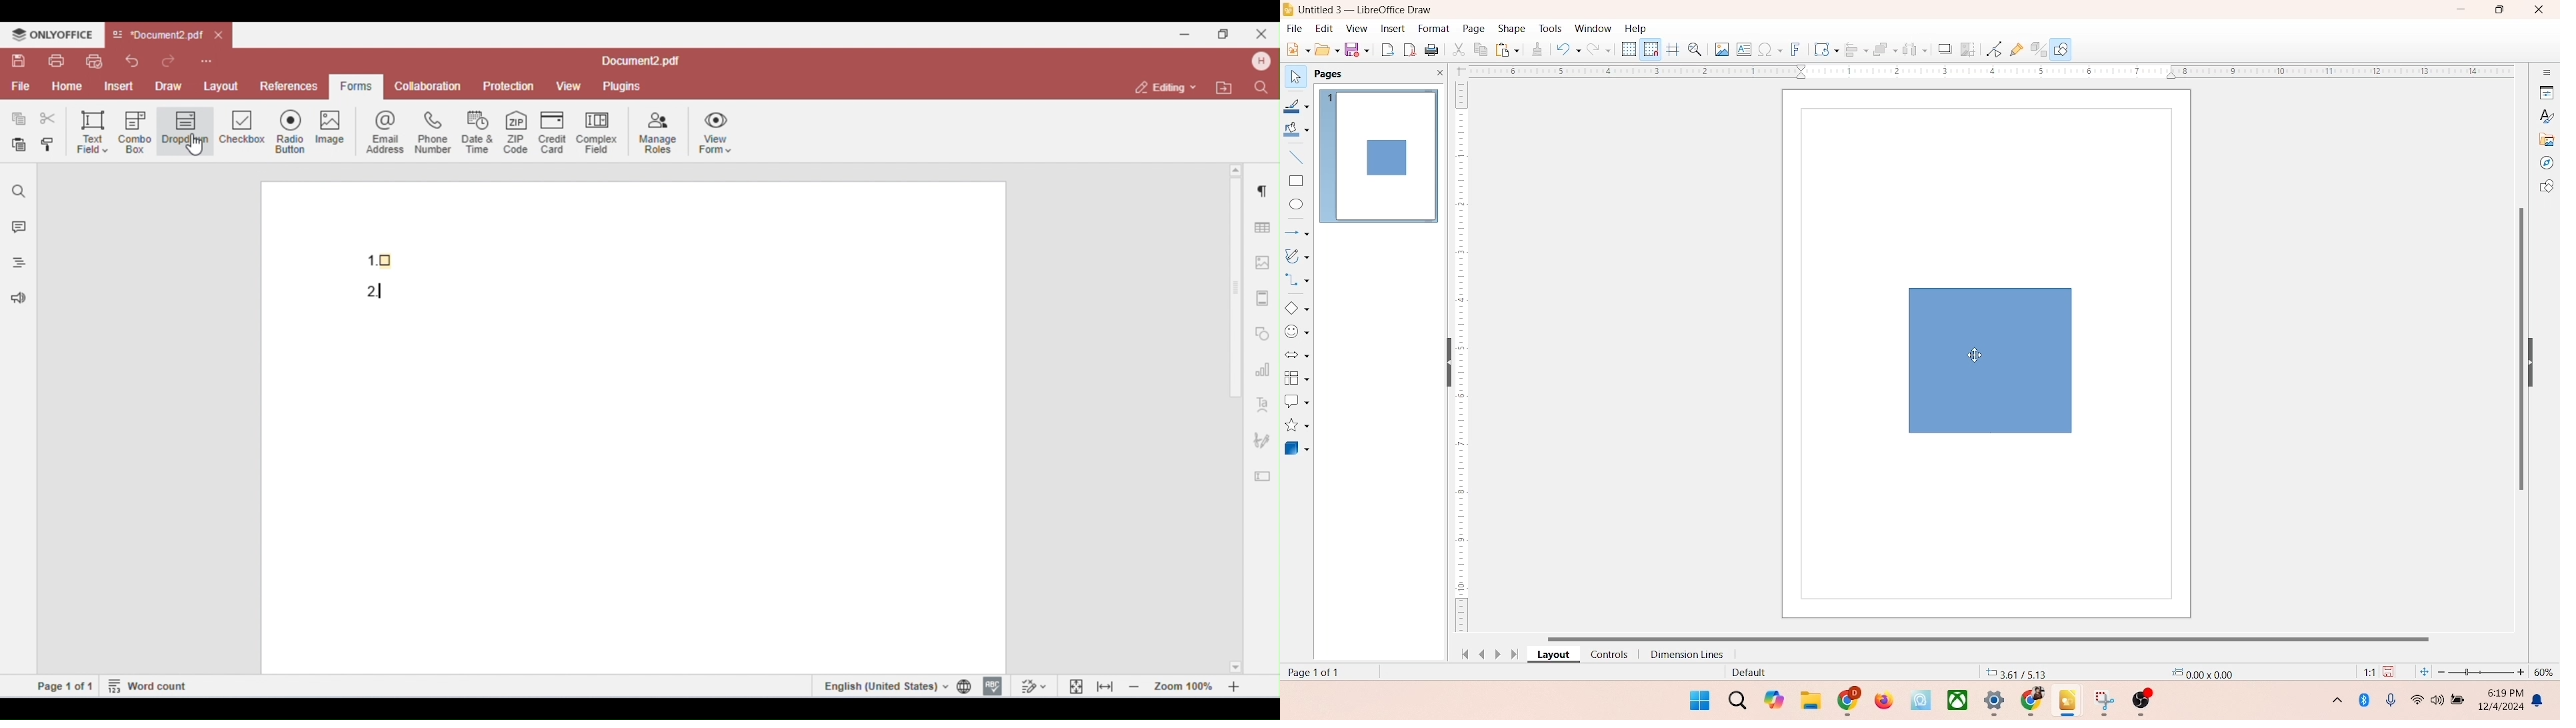 The width and height of the screenshot is (2576, 728). What do you see at coordinates (1297, 448) in the screenshot?
I see `3D shape` at bounding box center [1297, 448].